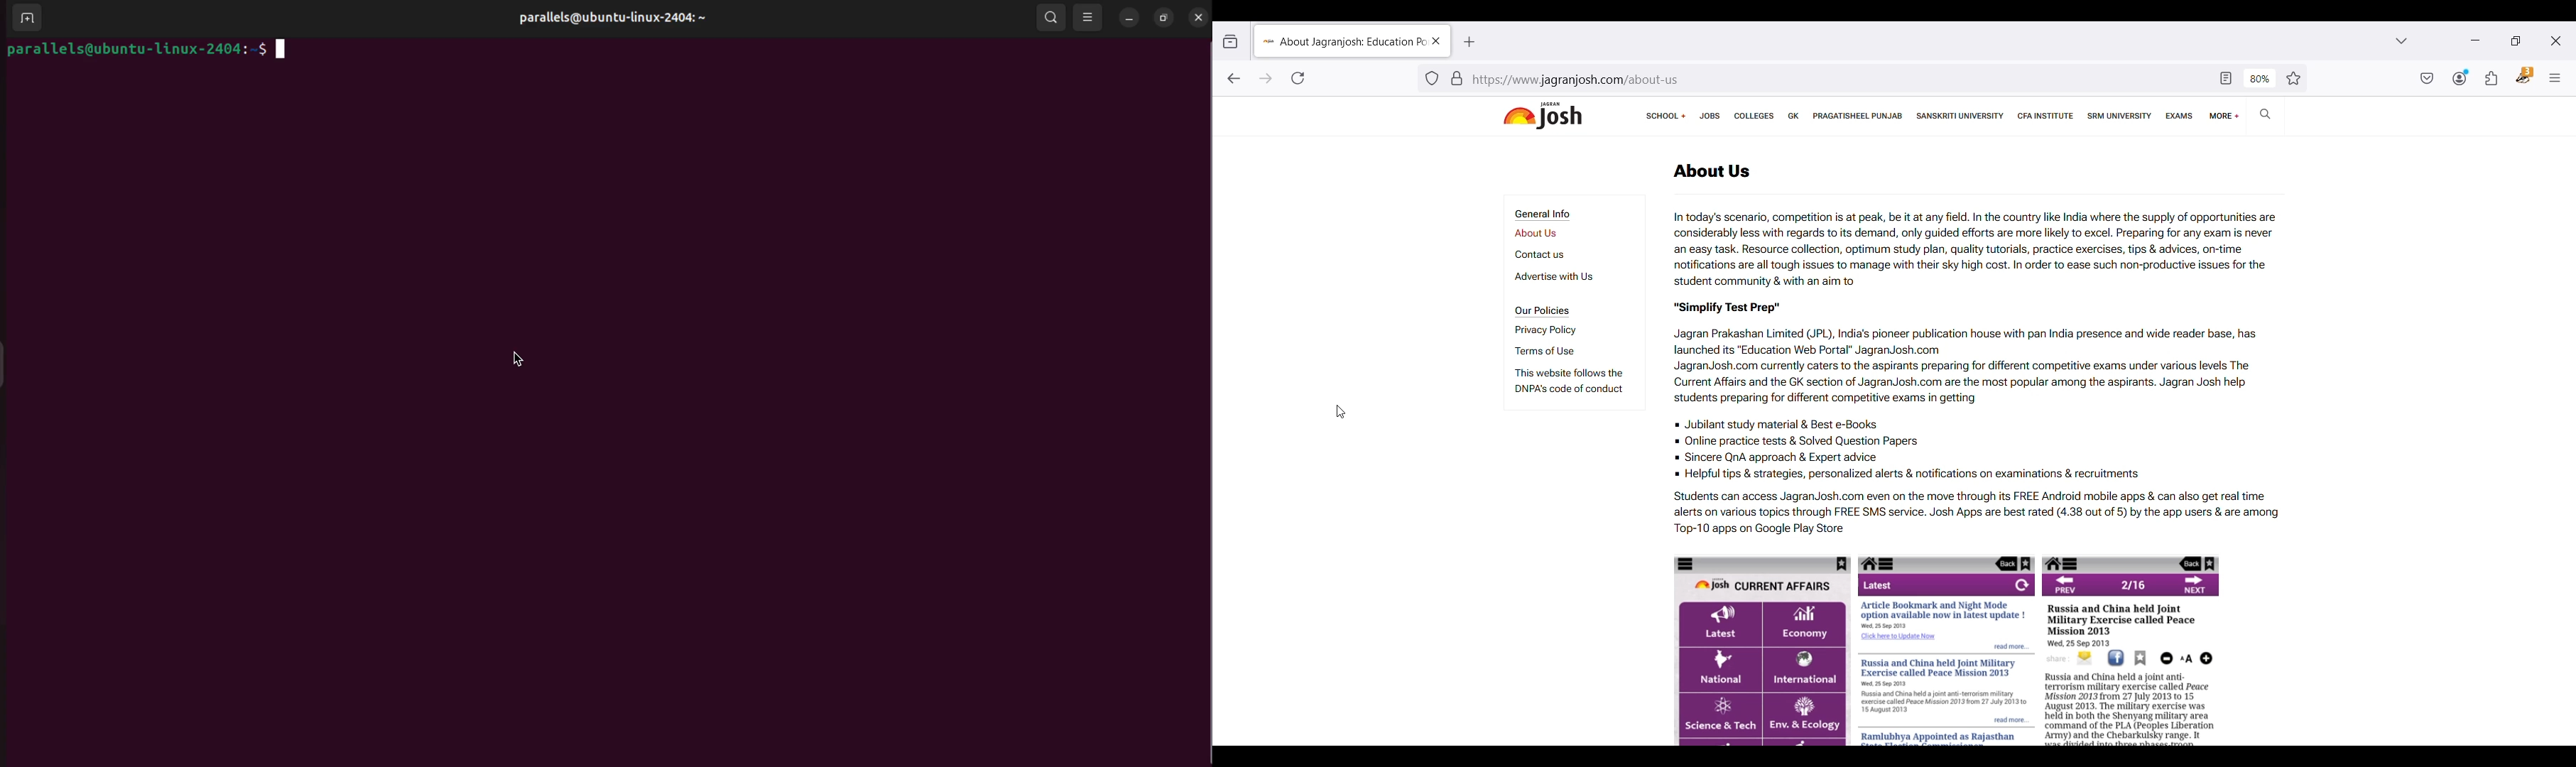  I want to click on Go forward one page, so click(1266, 79).